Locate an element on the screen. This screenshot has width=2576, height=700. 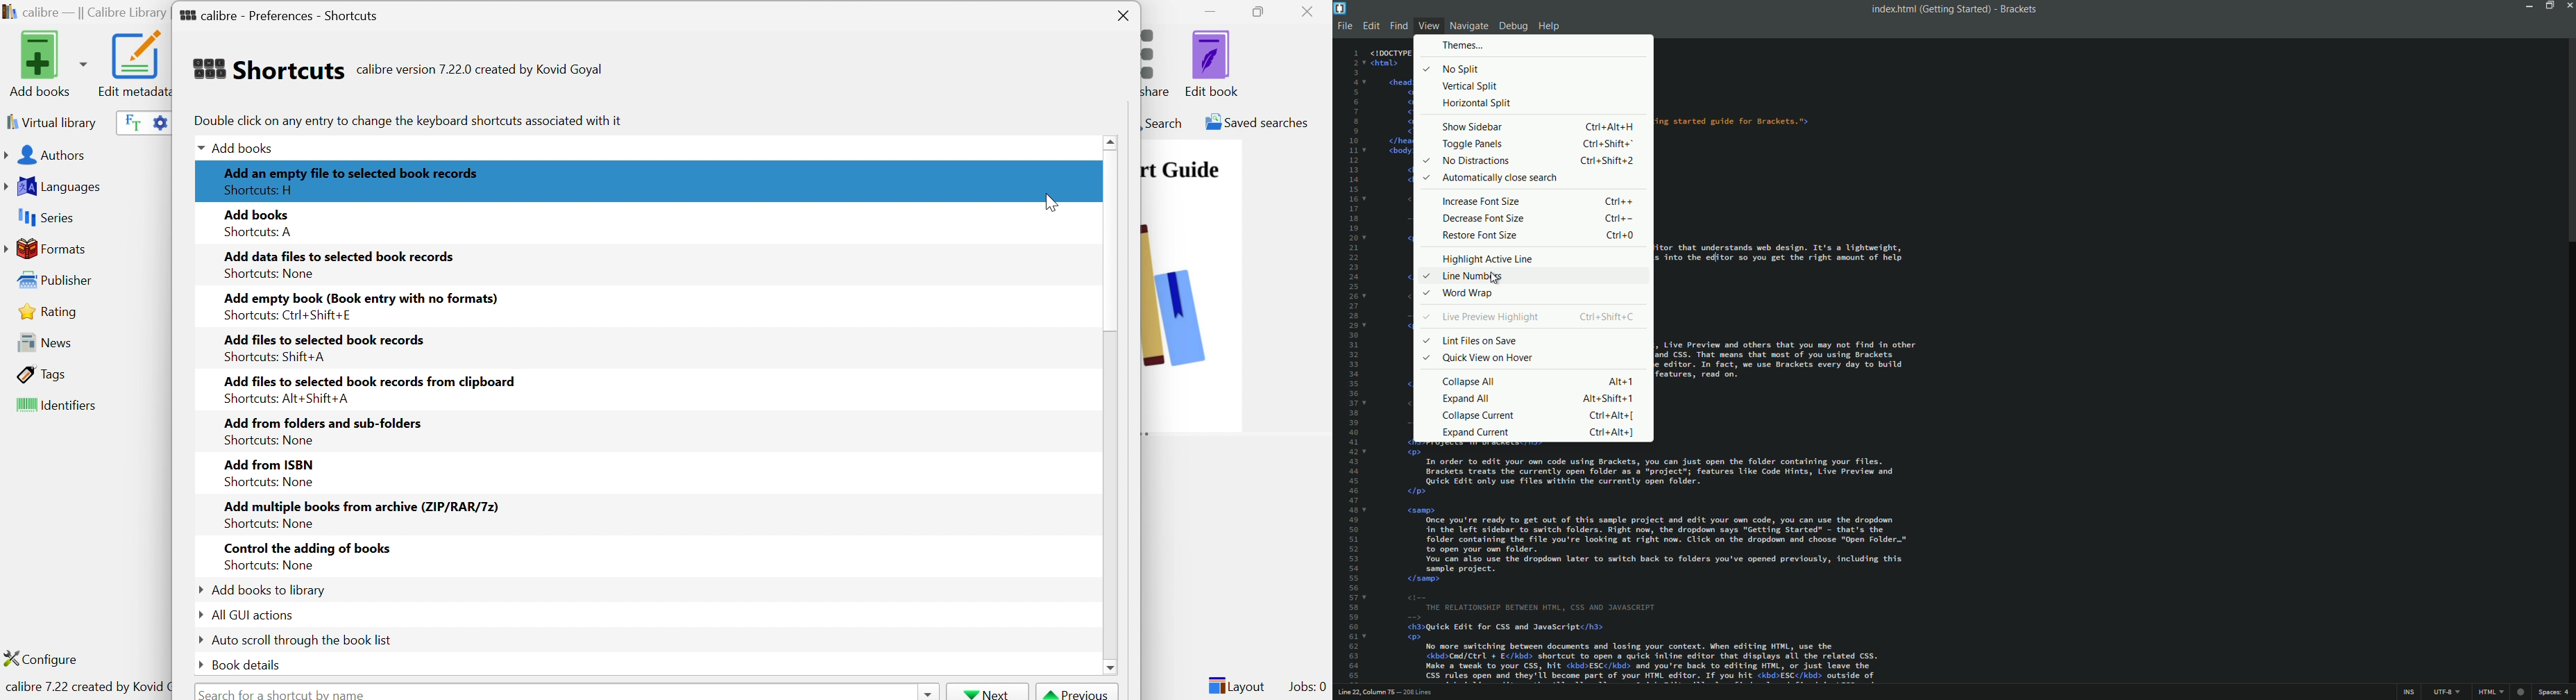
Scroll Bar is located at coordinates (1112, 260).